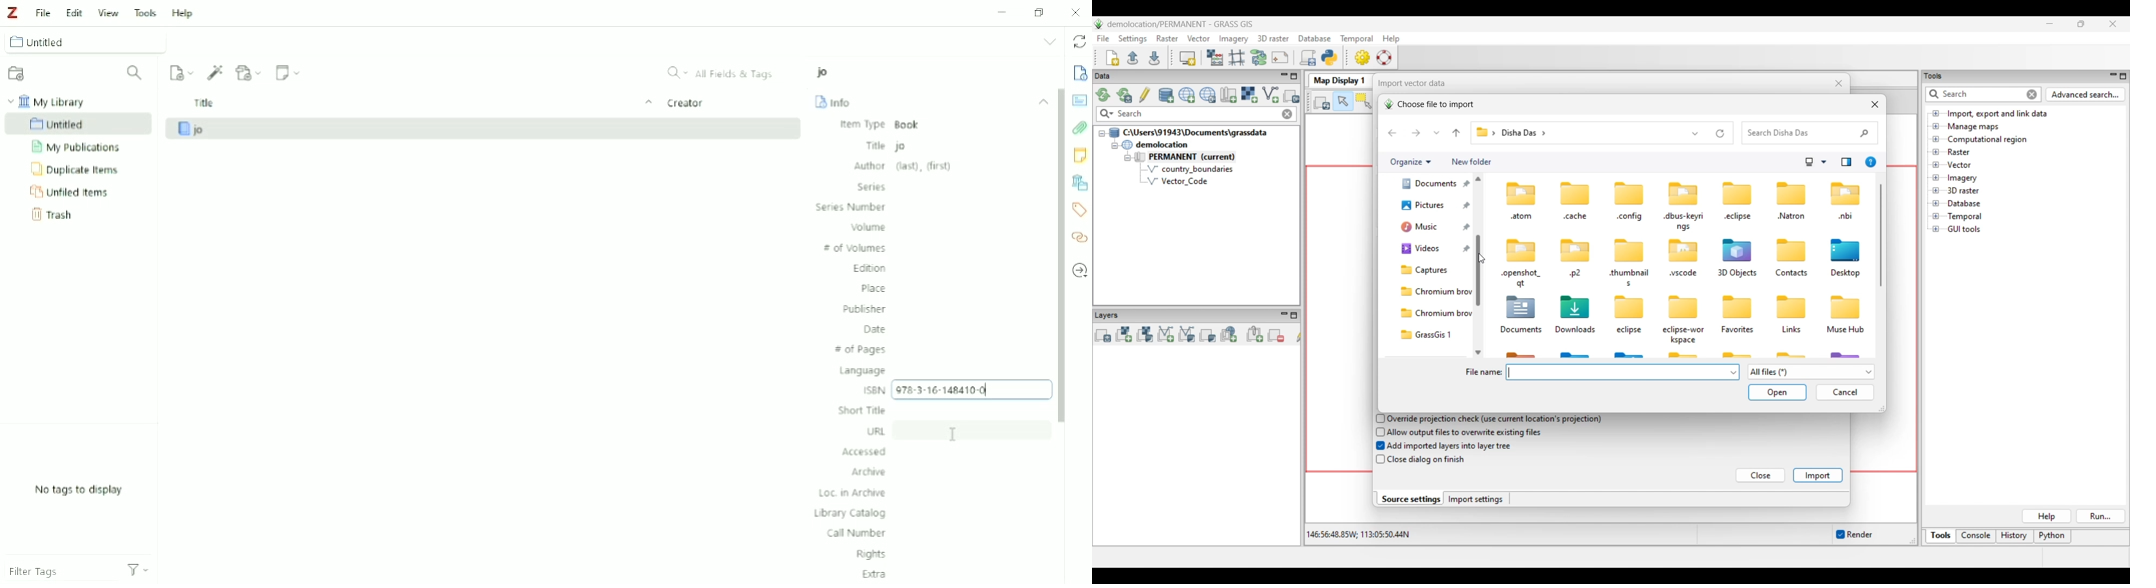 The width and height of the screenshot is (2156, 588). Describe the element at coordinates (850, 207) in the screenshot. I see `Series Number` at that location.